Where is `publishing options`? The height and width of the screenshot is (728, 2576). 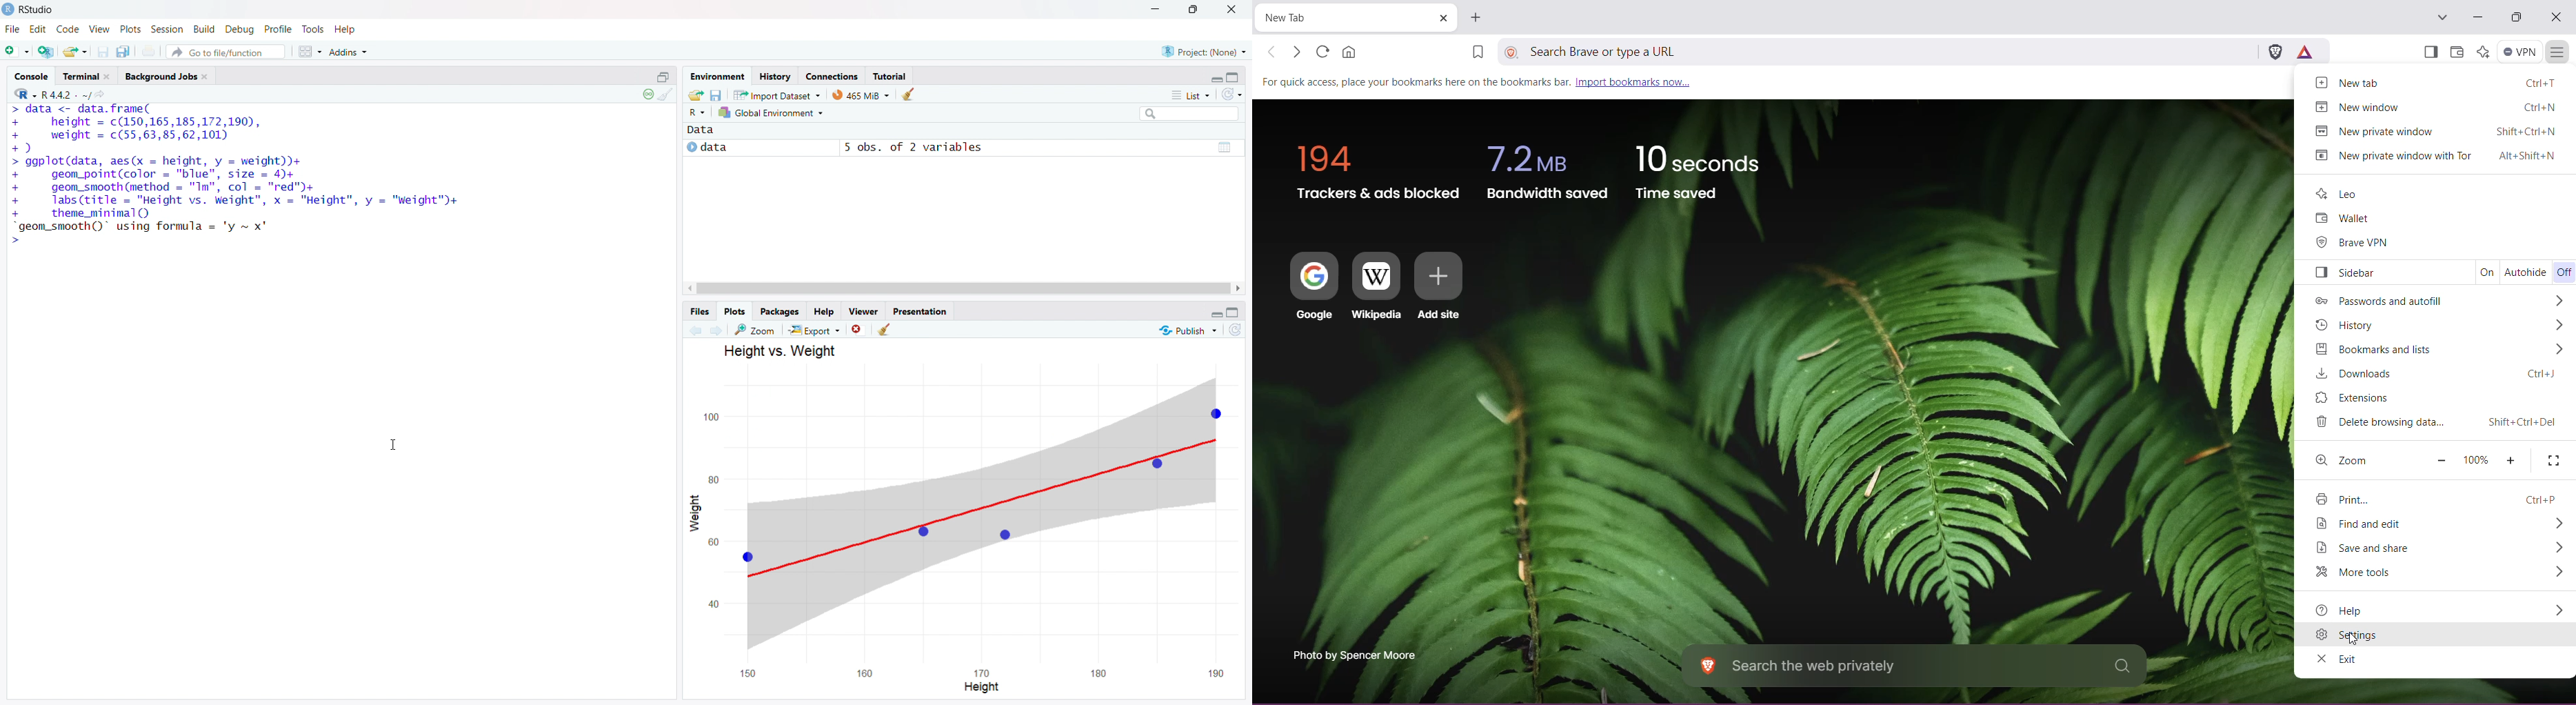 publishing options is located at coordinates (1186, 330).